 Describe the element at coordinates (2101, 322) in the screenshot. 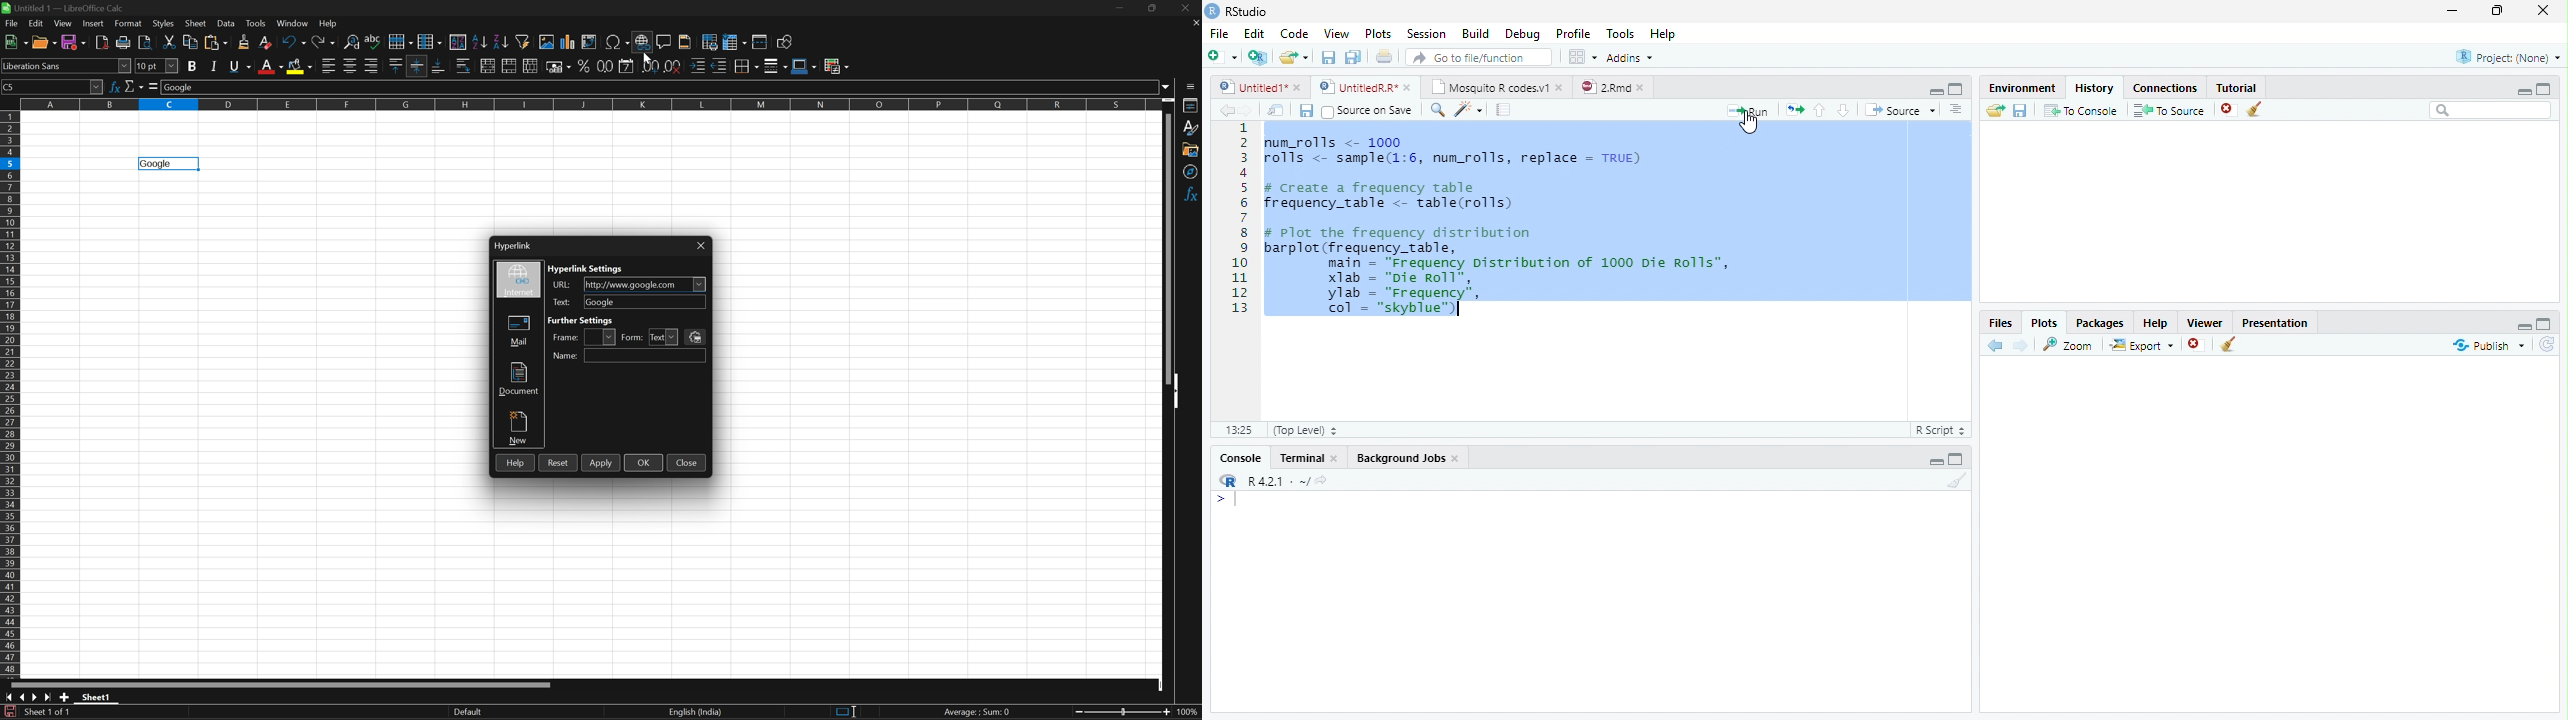

I see `Packages` at that location.